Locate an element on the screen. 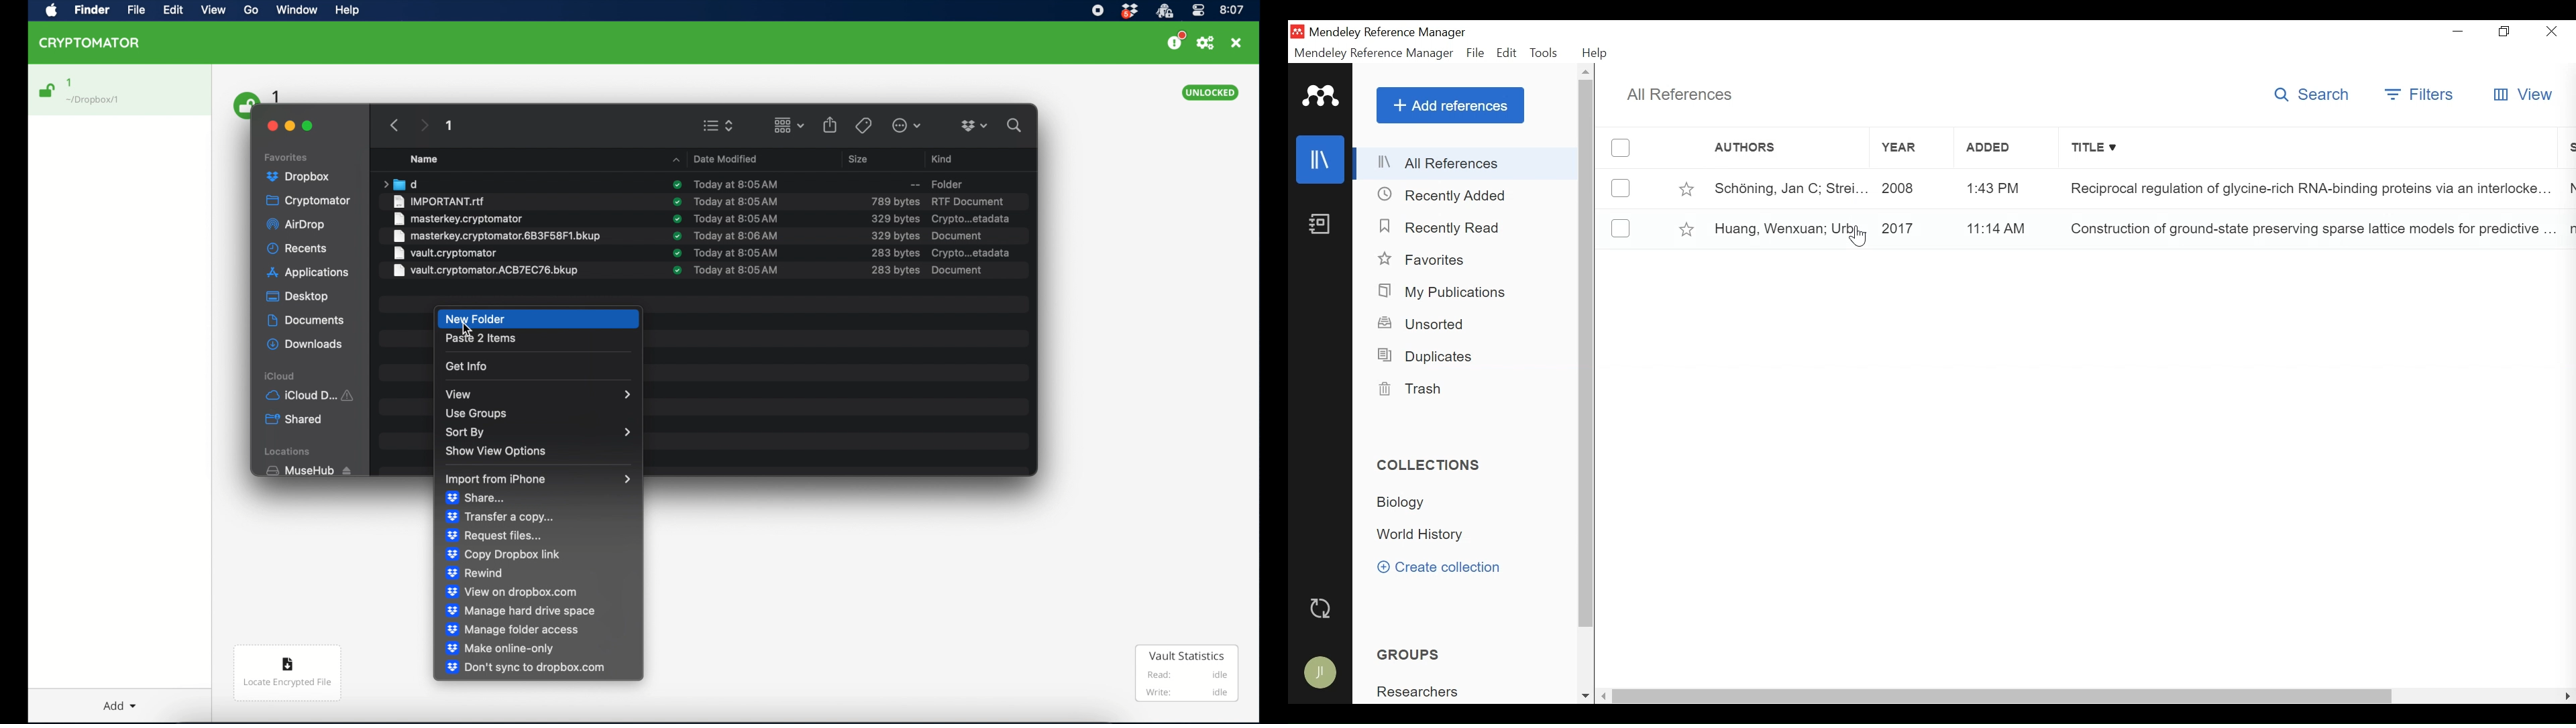  Favorites is located at coordinates (1426, 260).